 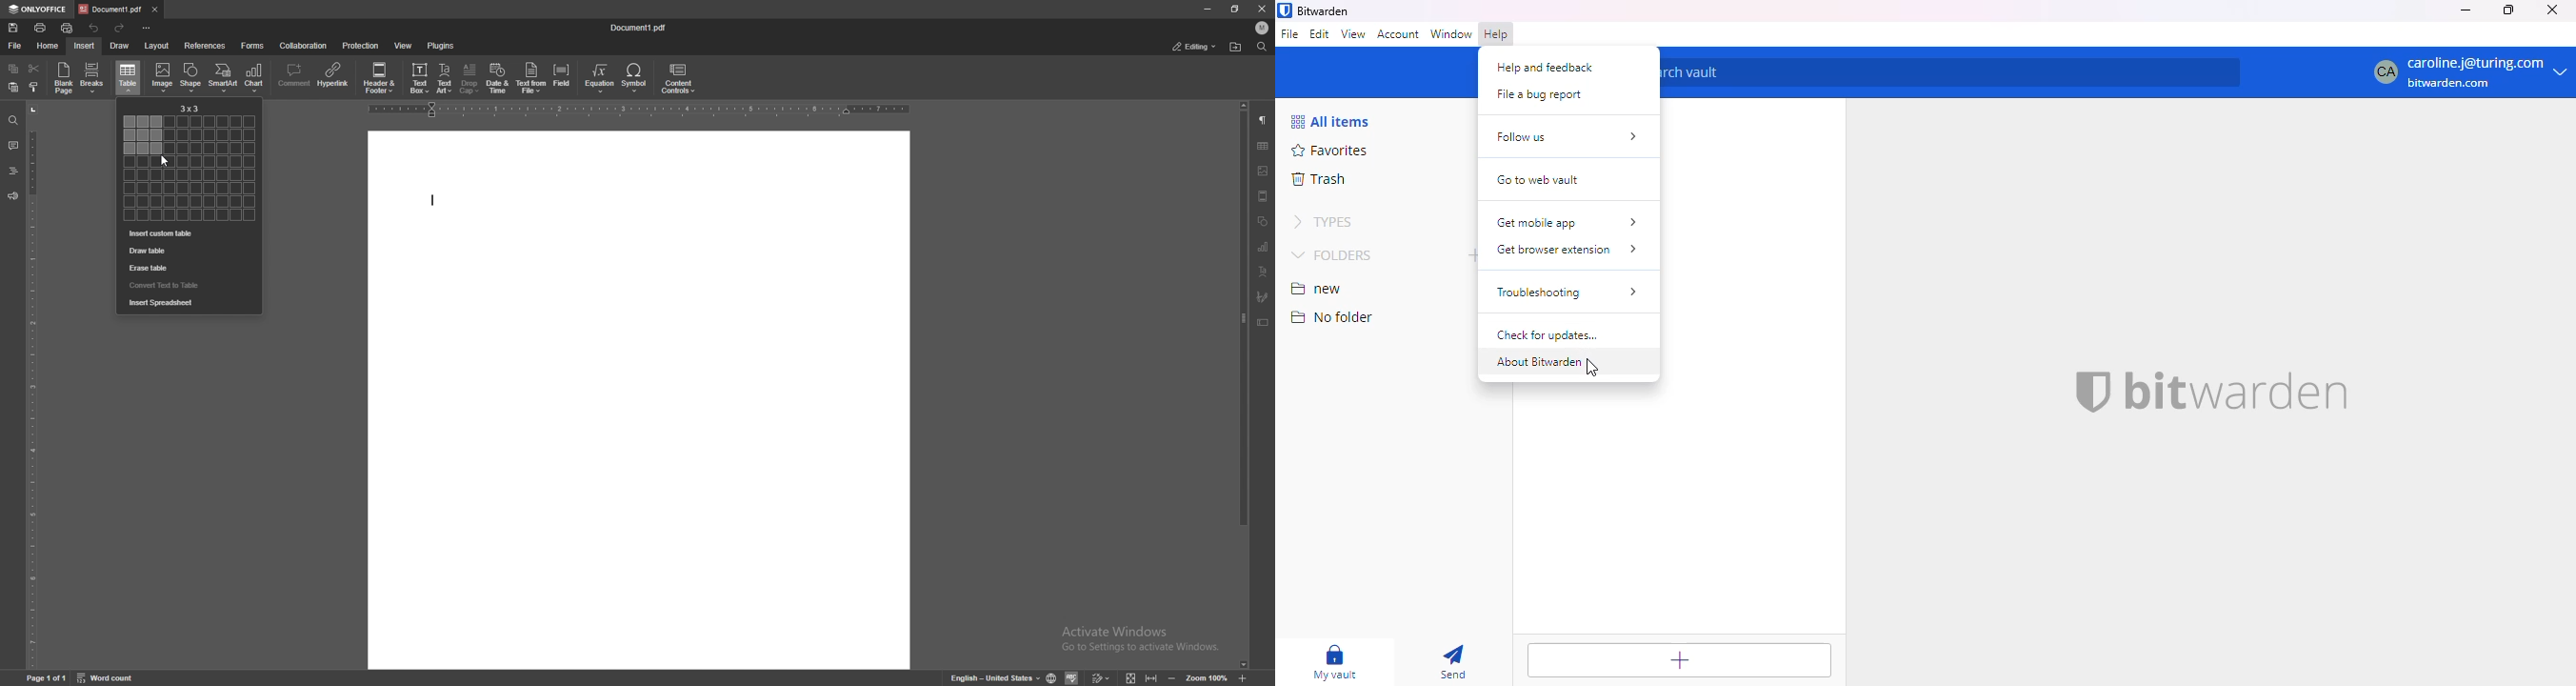 What do you see at coordinates (2508, 10) in the screenshot?
I see `Restore` at bounding box center [2508, 10].